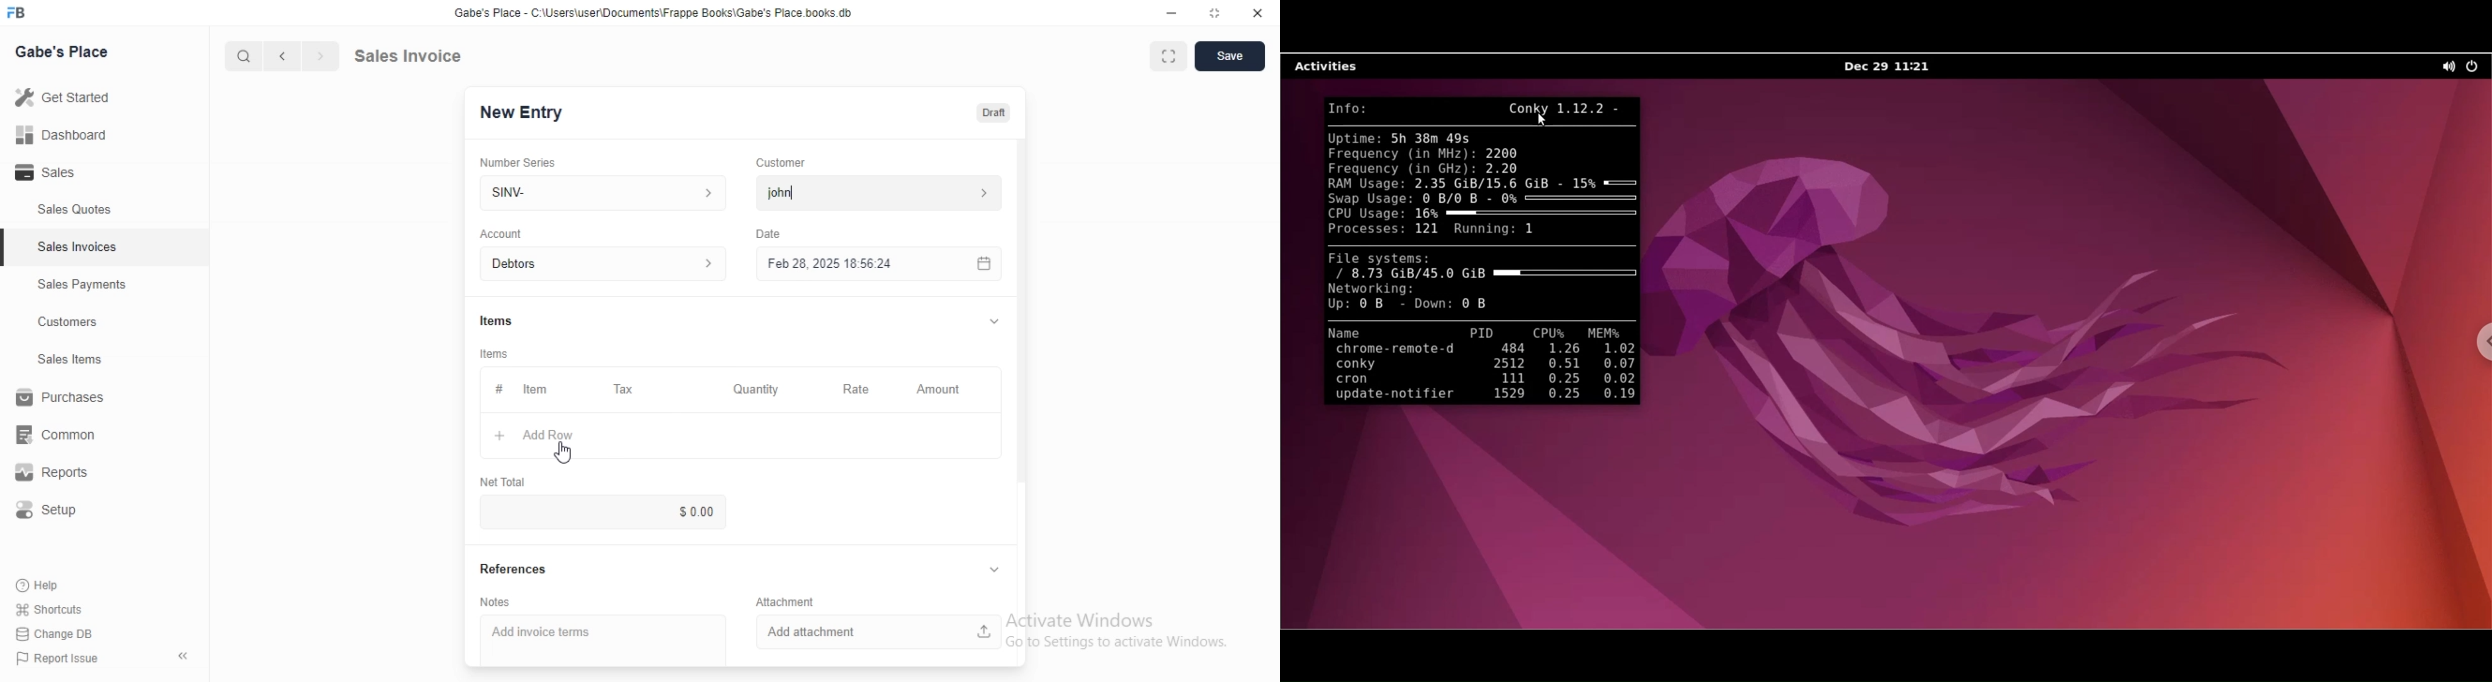 This screenshot has width=2492, height=700. Describe the element at coordinates (61, 360) in the screenshot. I see `Sales Items` at that location.